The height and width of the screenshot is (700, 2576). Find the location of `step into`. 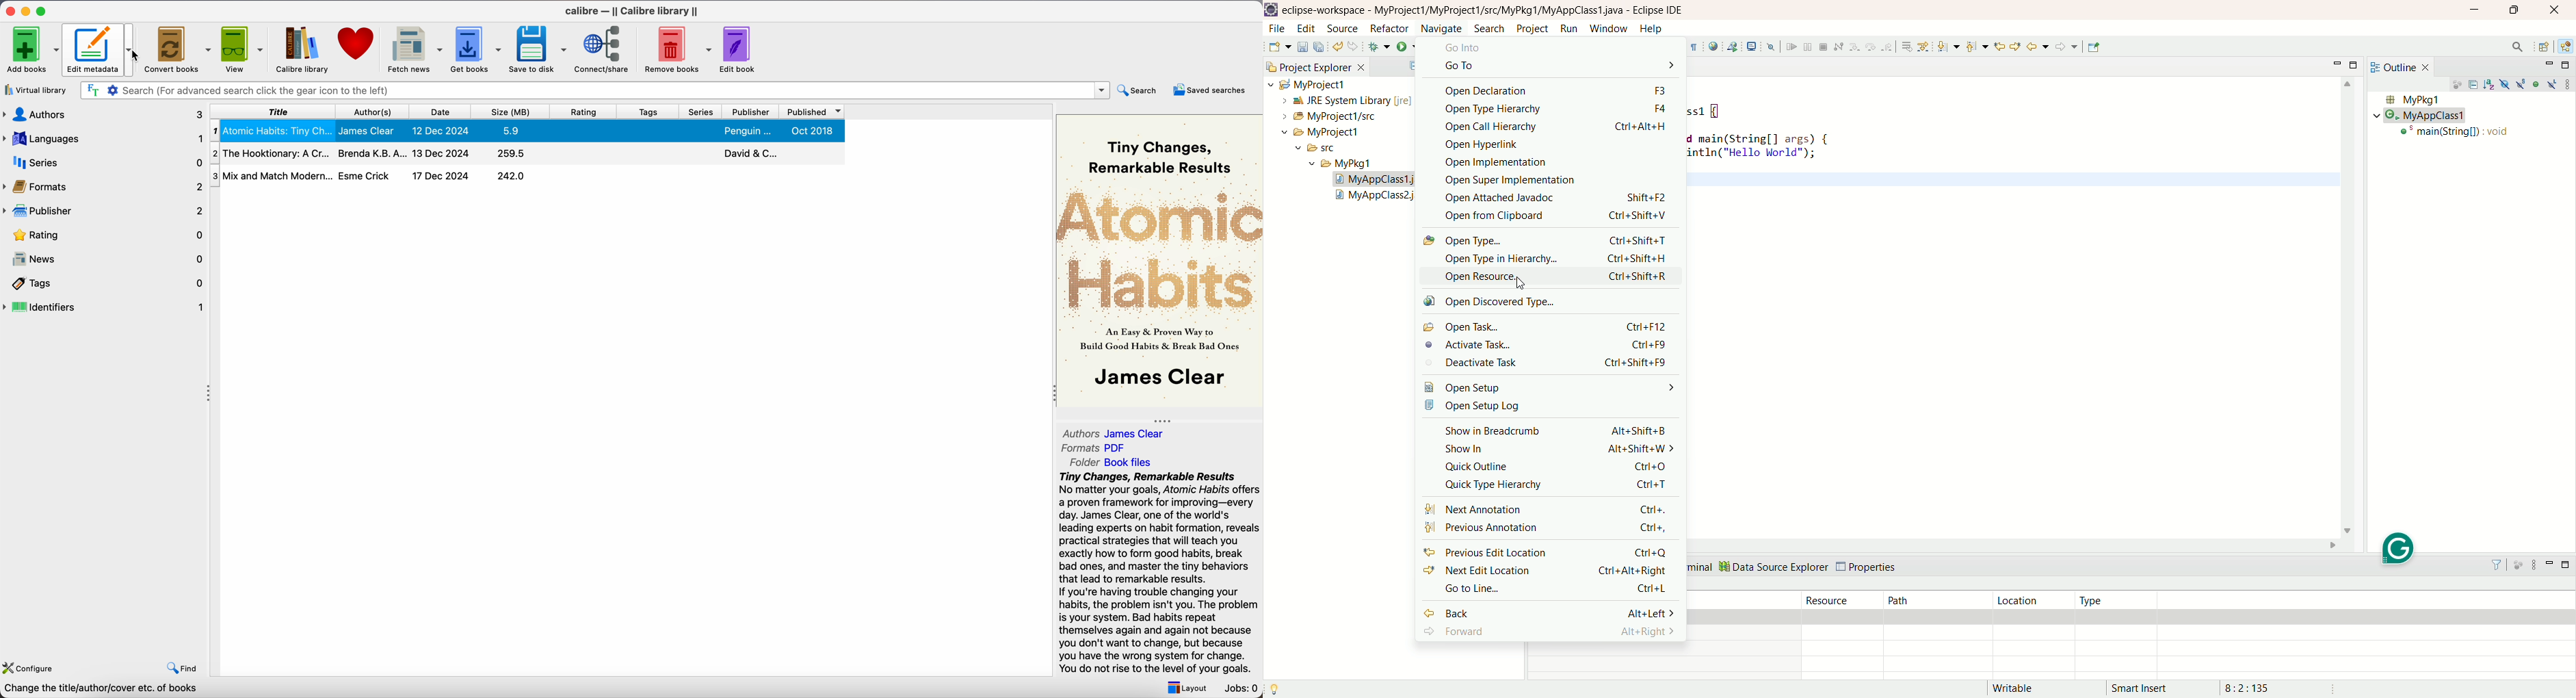

step into is located at coordinates (1854, 48).